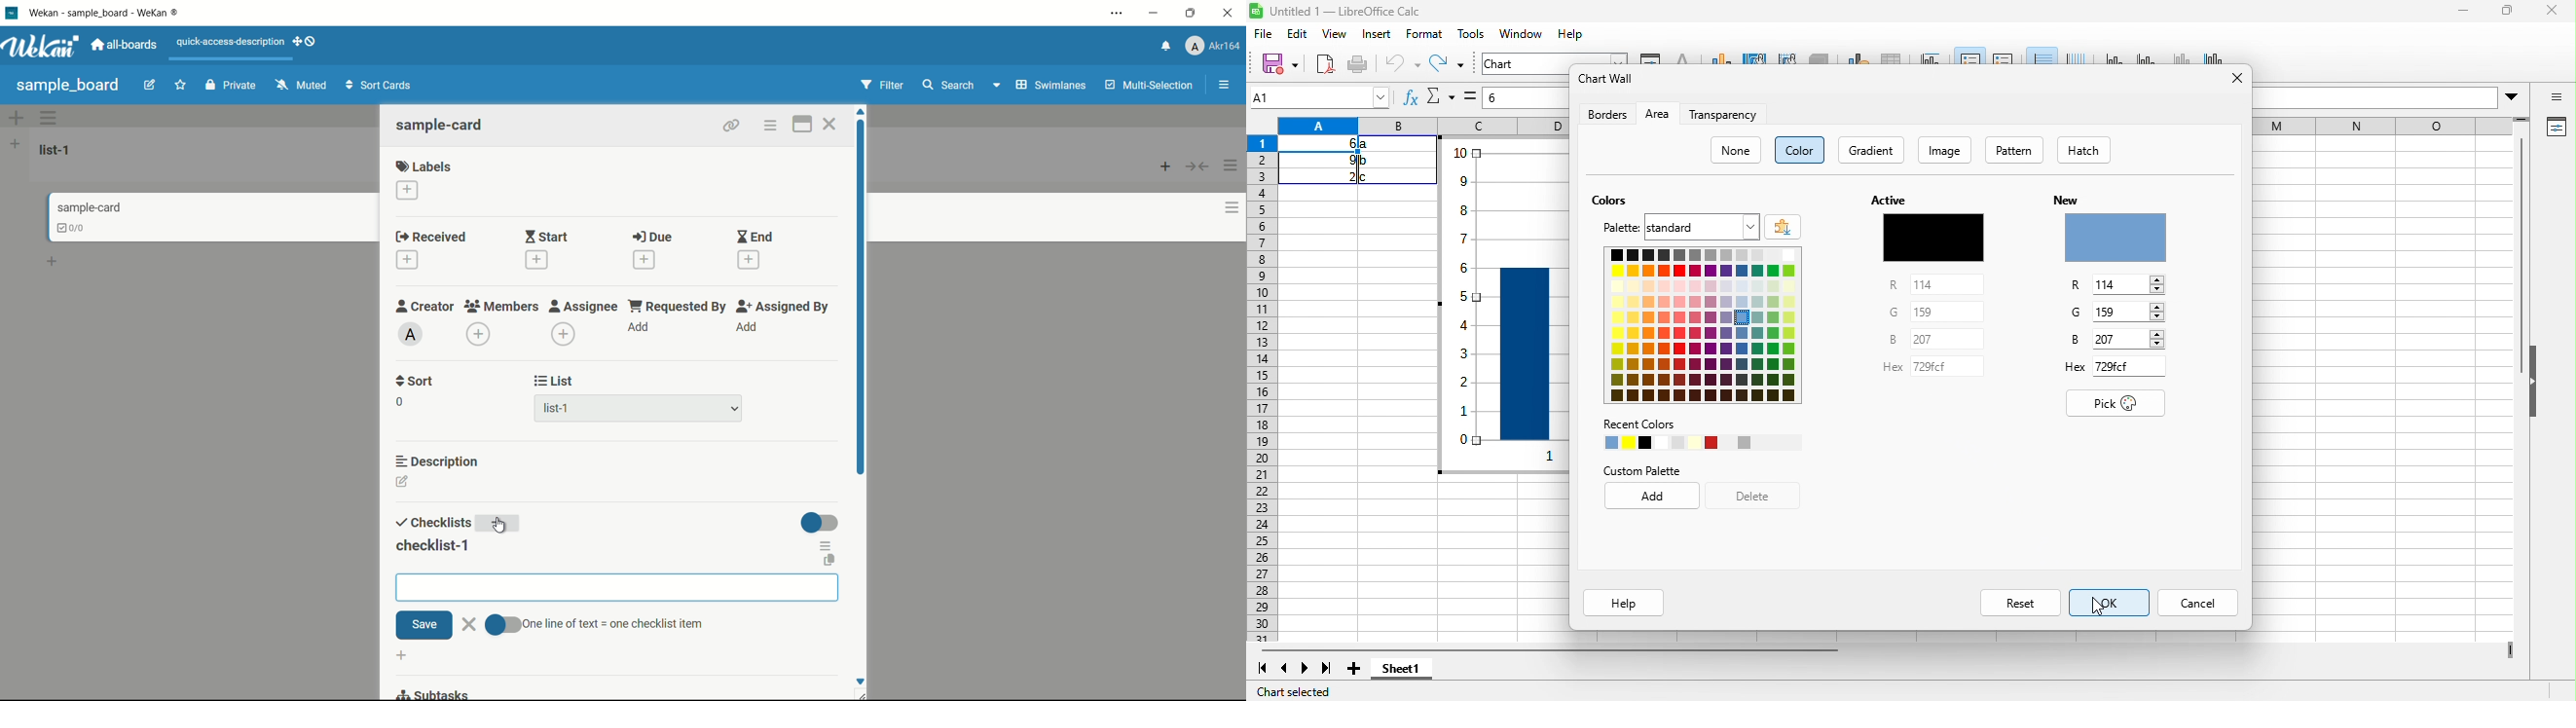  I want to click on star, so click(182, 86).